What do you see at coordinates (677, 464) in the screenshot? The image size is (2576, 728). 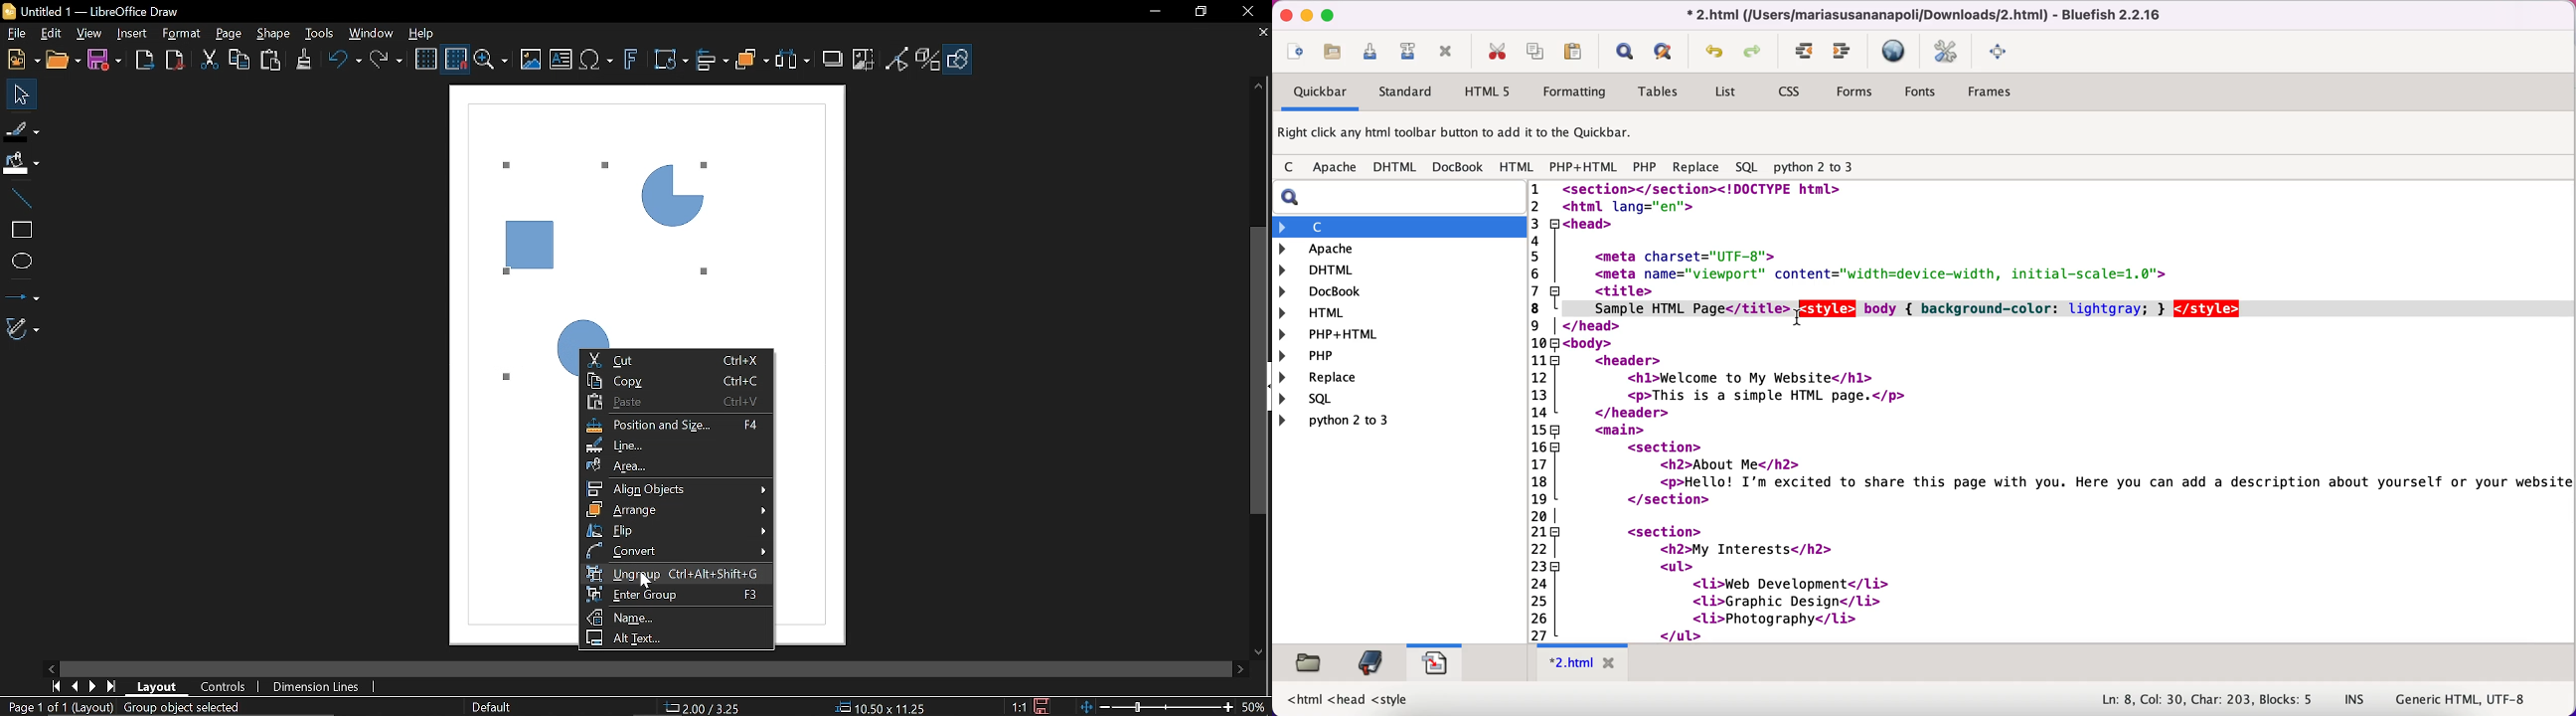 I see `Area` at bounding box center [677, 464].